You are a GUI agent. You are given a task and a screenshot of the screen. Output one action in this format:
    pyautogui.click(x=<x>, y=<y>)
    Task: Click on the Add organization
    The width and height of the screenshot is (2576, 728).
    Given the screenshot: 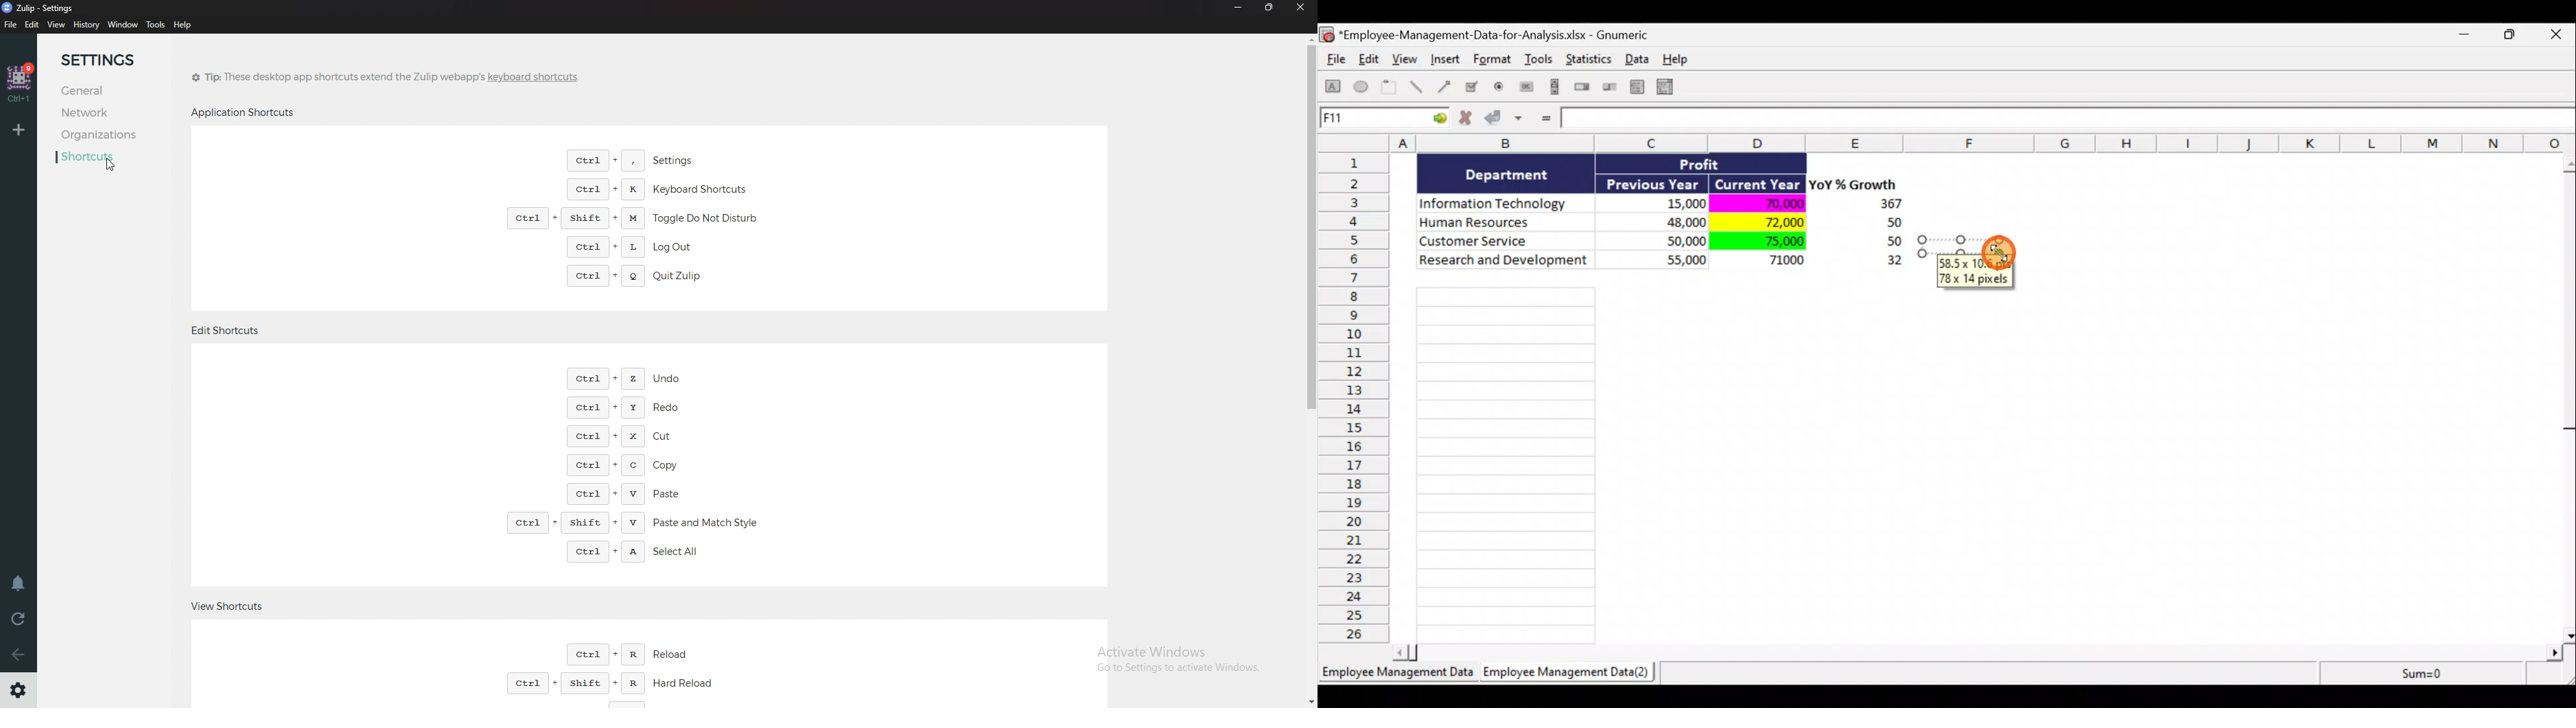 What is the action you would take?
    pyautogui.click(x=18, y=130)
    